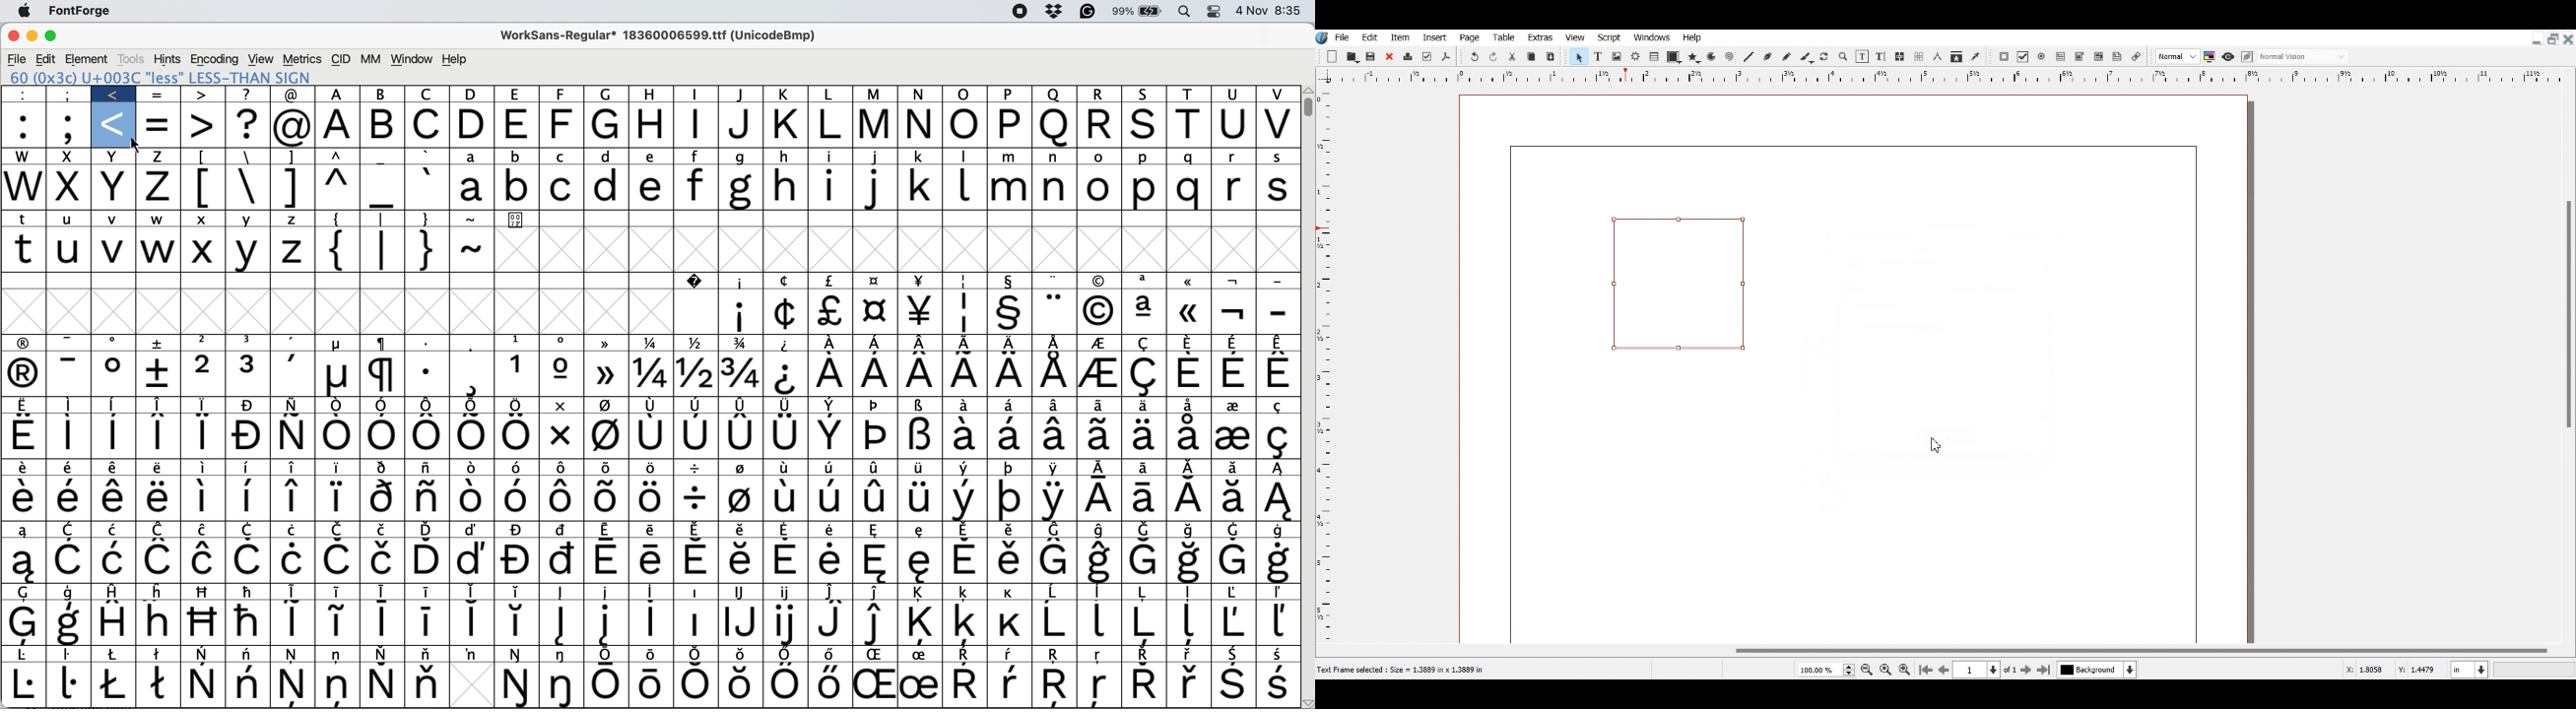  I want to click on Copy item properties, so click(1956, 58).